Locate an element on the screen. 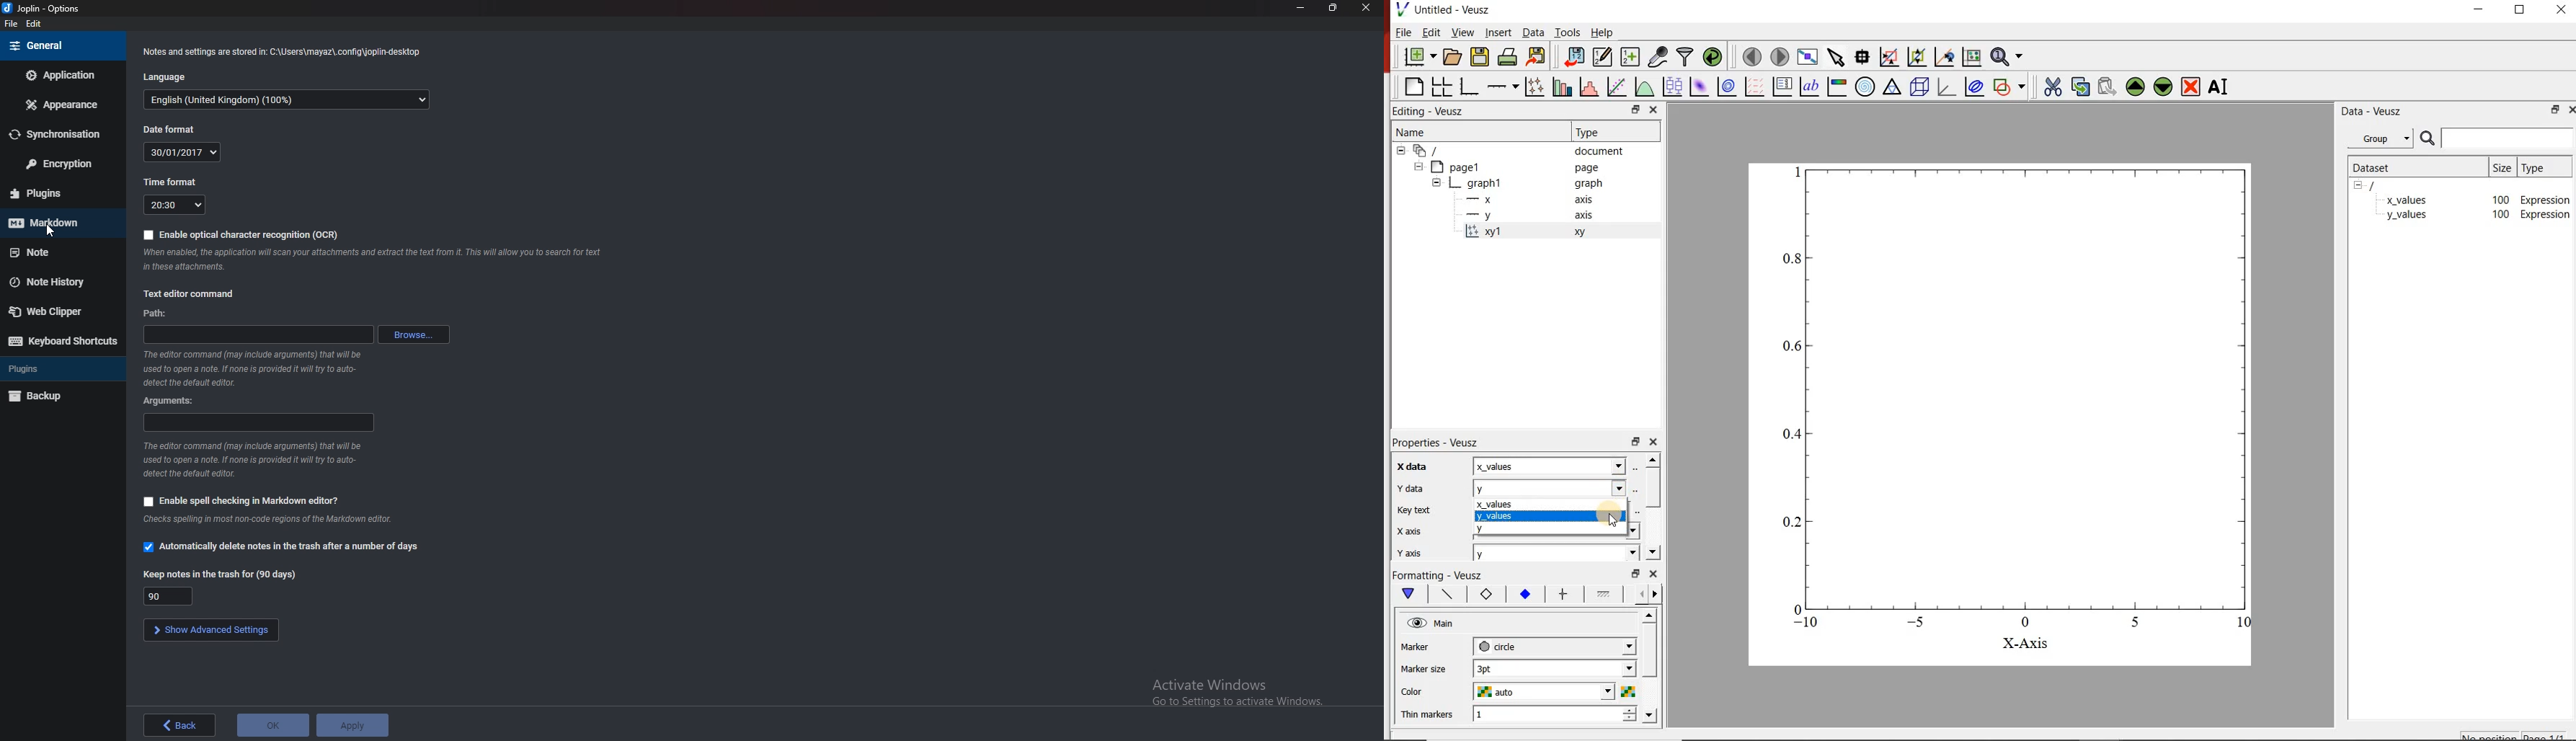 Image resolution: width=2576 pixels, height=756 pixels. hide main is located at coordinates (1432, 623).